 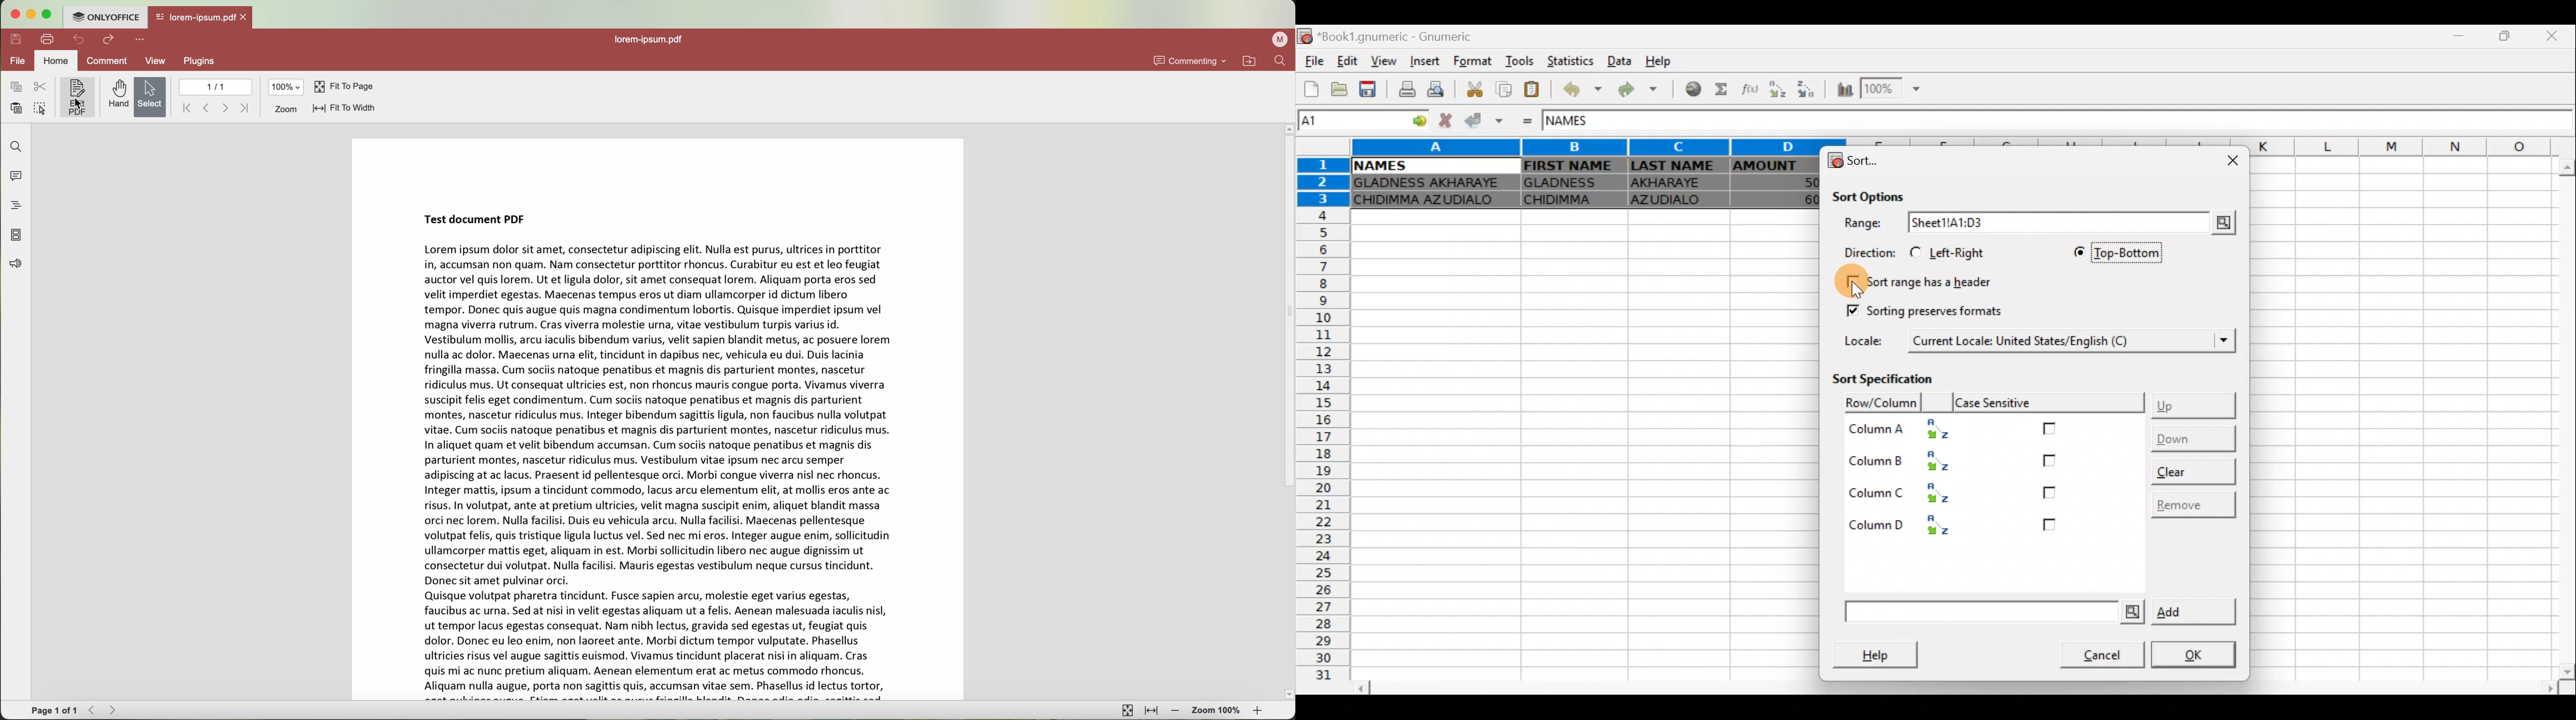 I want to click on Clear, so click(x=2192, y=468).